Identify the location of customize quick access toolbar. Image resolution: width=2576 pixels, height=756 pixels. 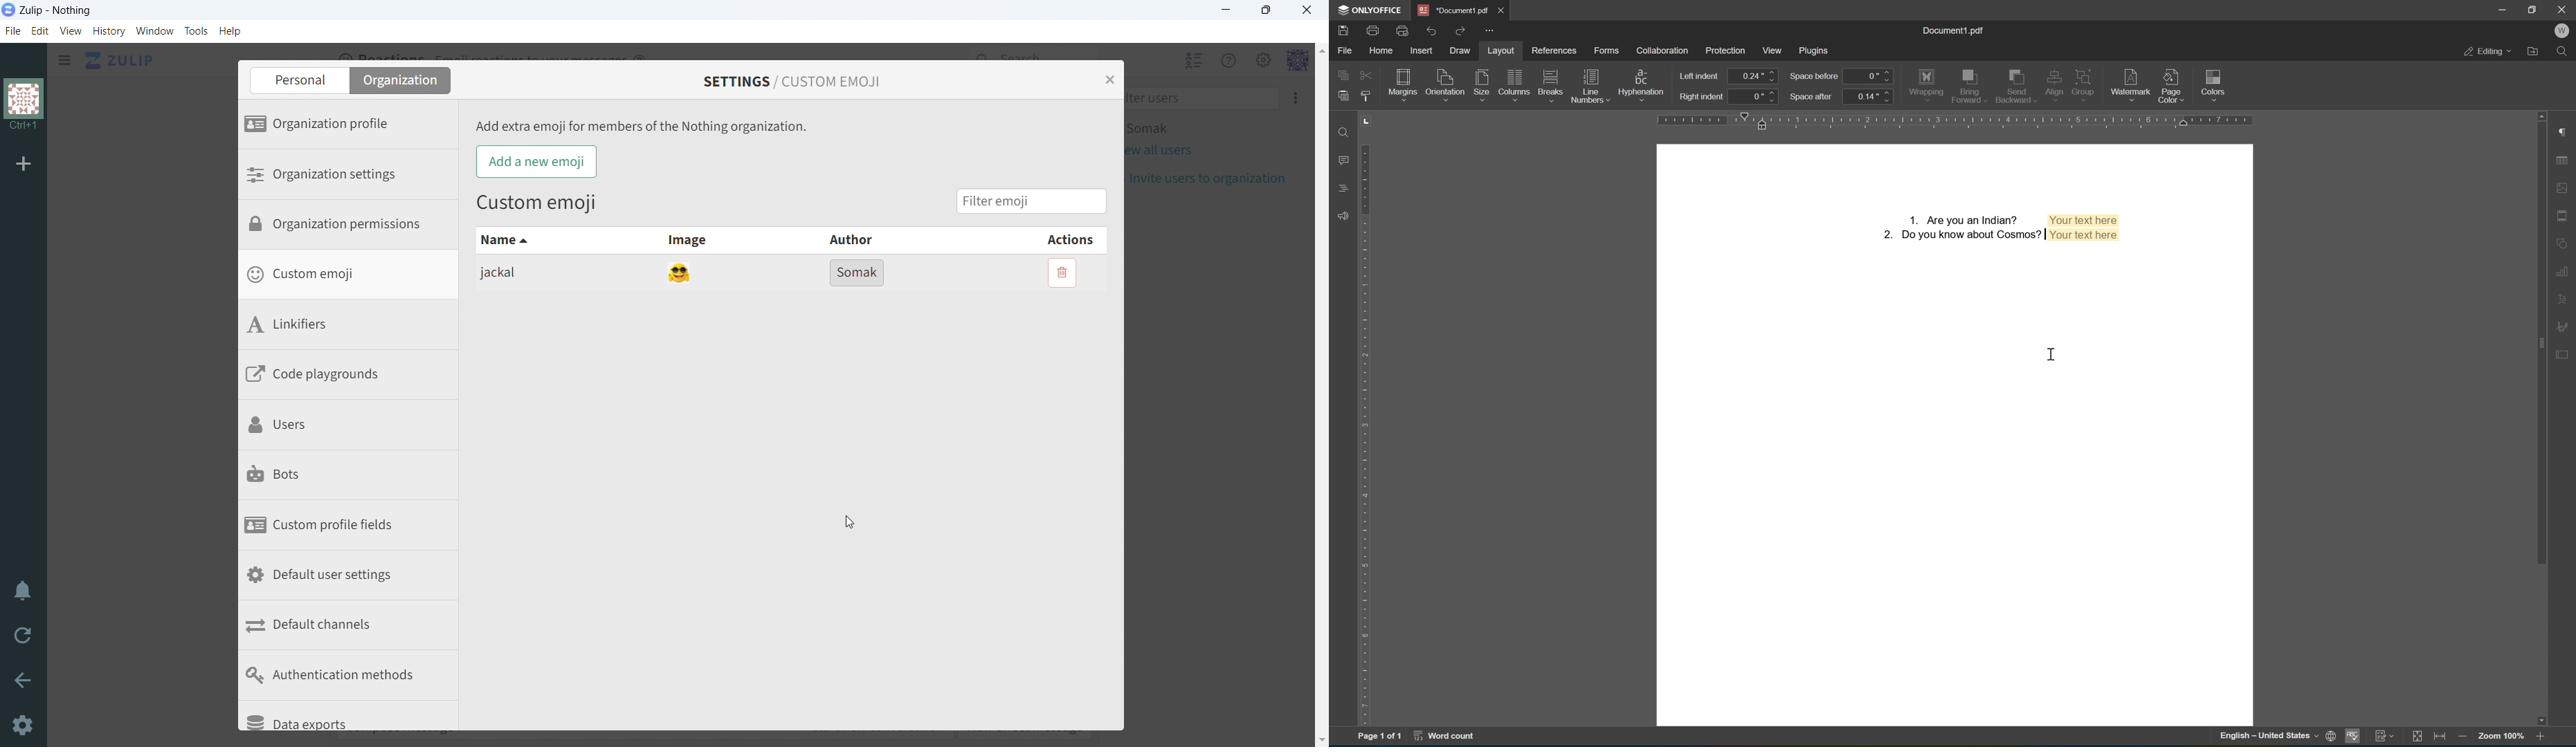
(1494, 32).